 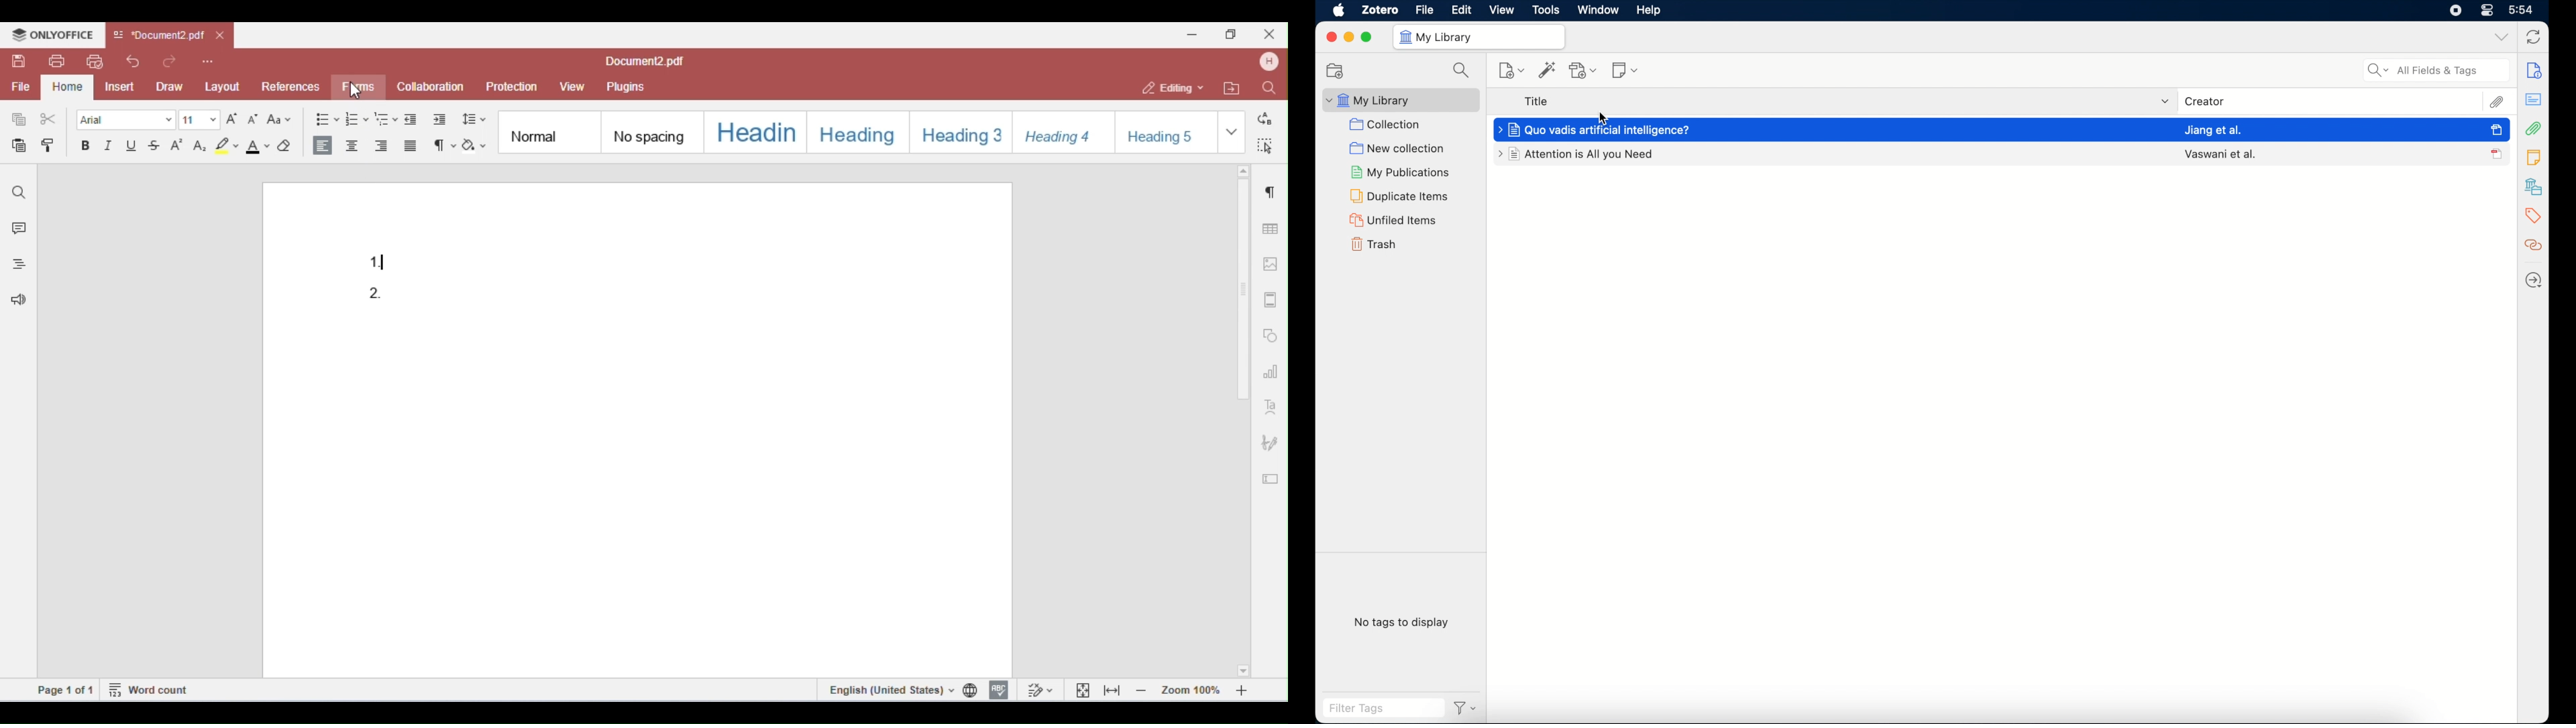 What do you see at coordinates (1598, 10) in the screenshot?
I see `window` at bounding box center [1598, 10].